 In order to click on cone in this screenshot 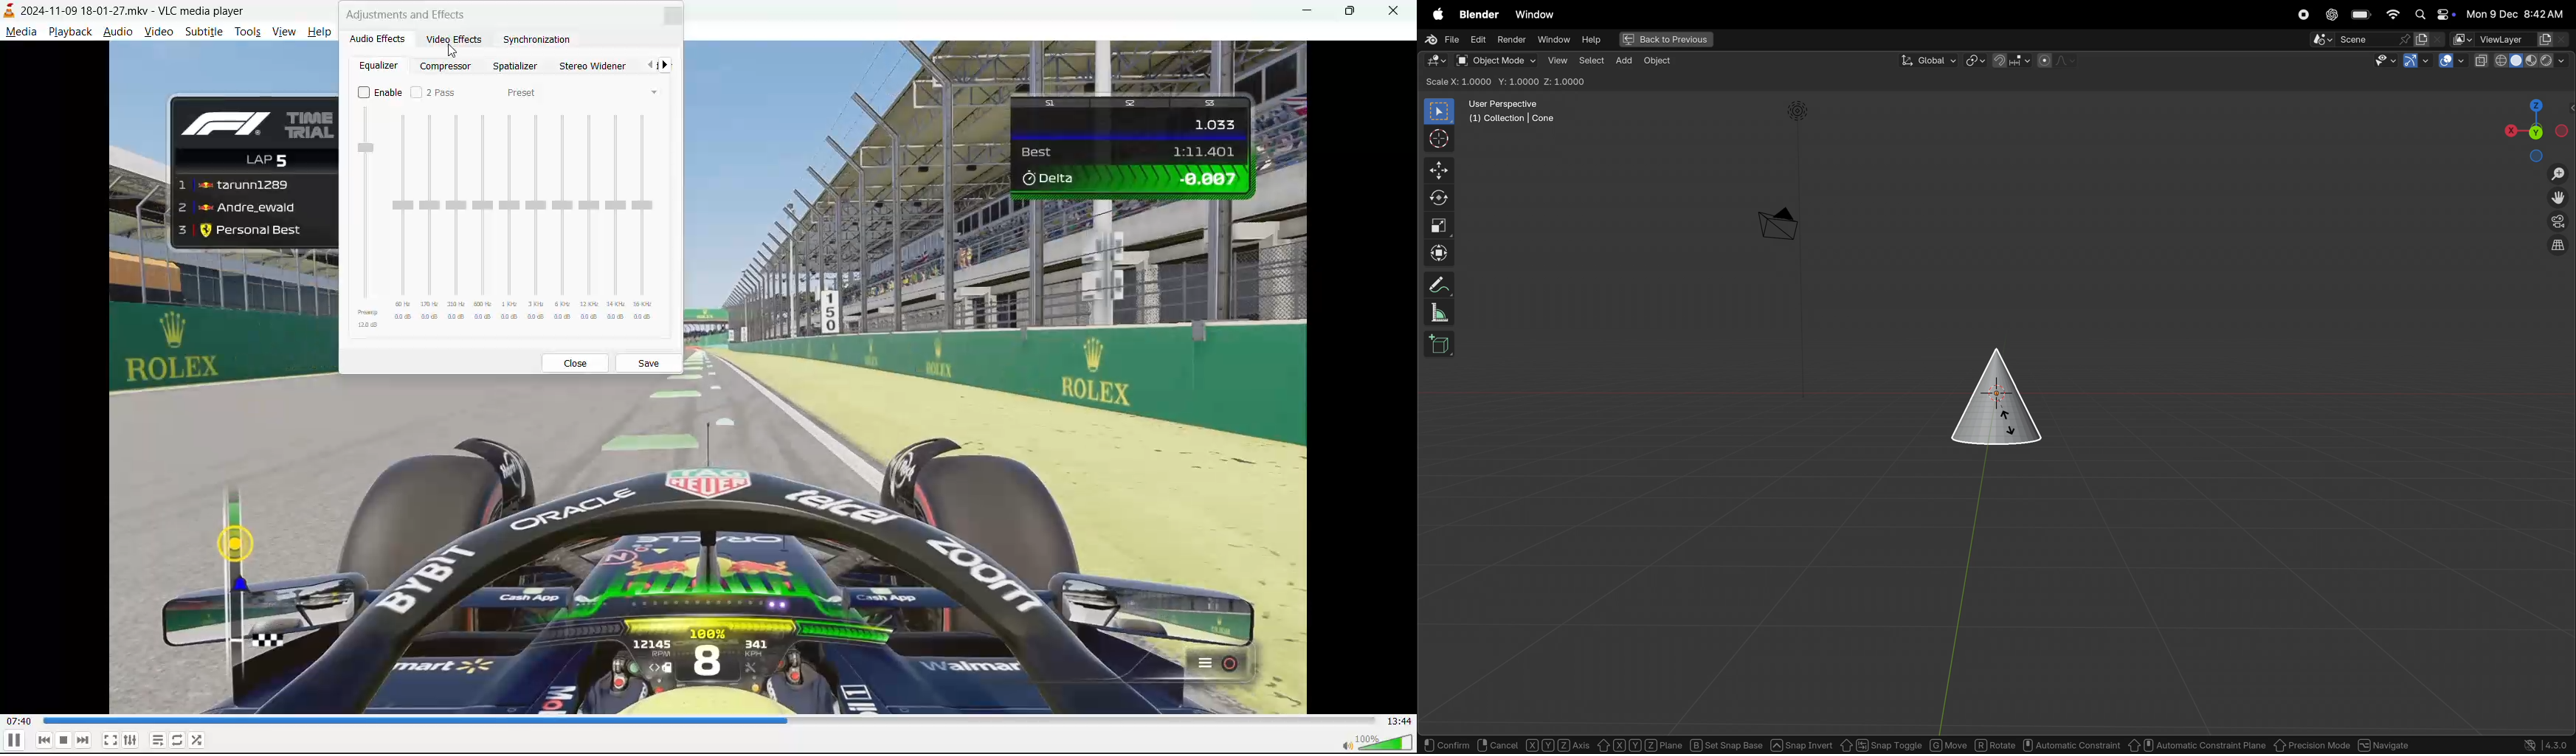, I will do `click(1996, 397)`.